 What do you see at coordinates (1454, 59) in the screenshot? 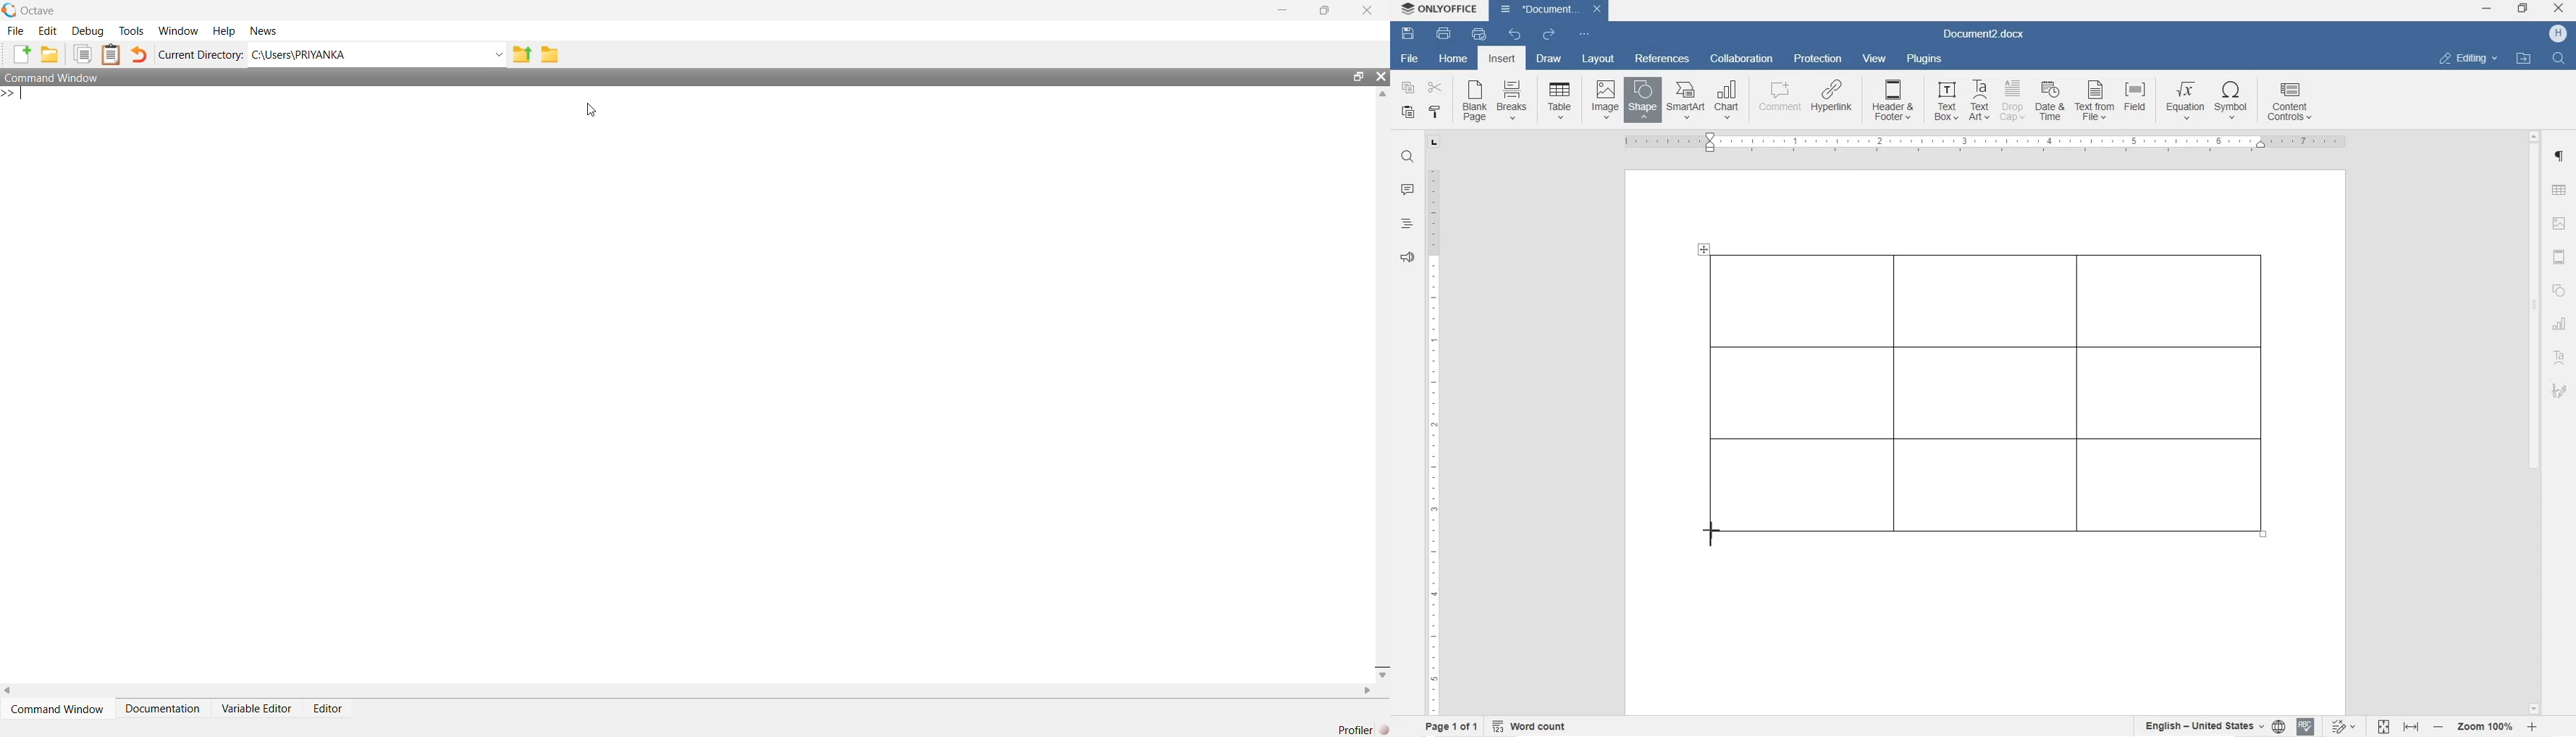
I see `home` at bounding box center [1454, 59].